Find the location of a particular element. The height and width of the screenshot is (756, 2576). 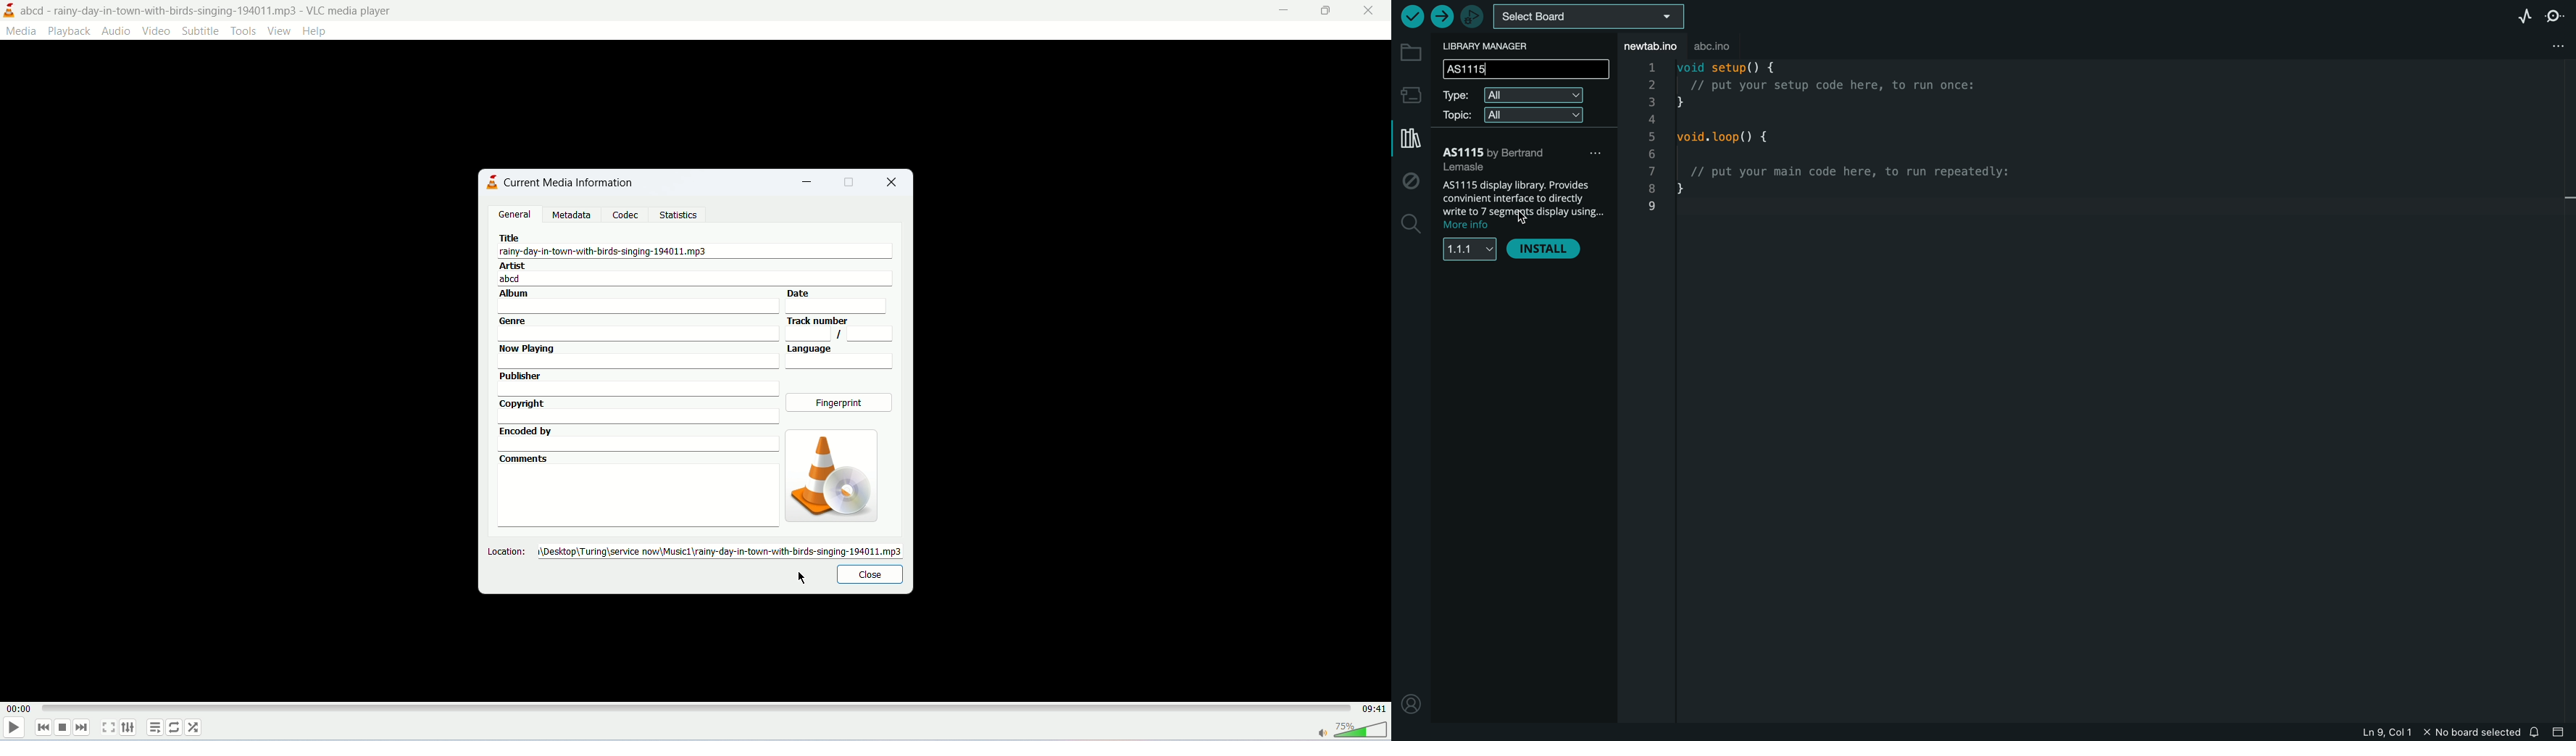

loop is located at coordinates (176, 727).